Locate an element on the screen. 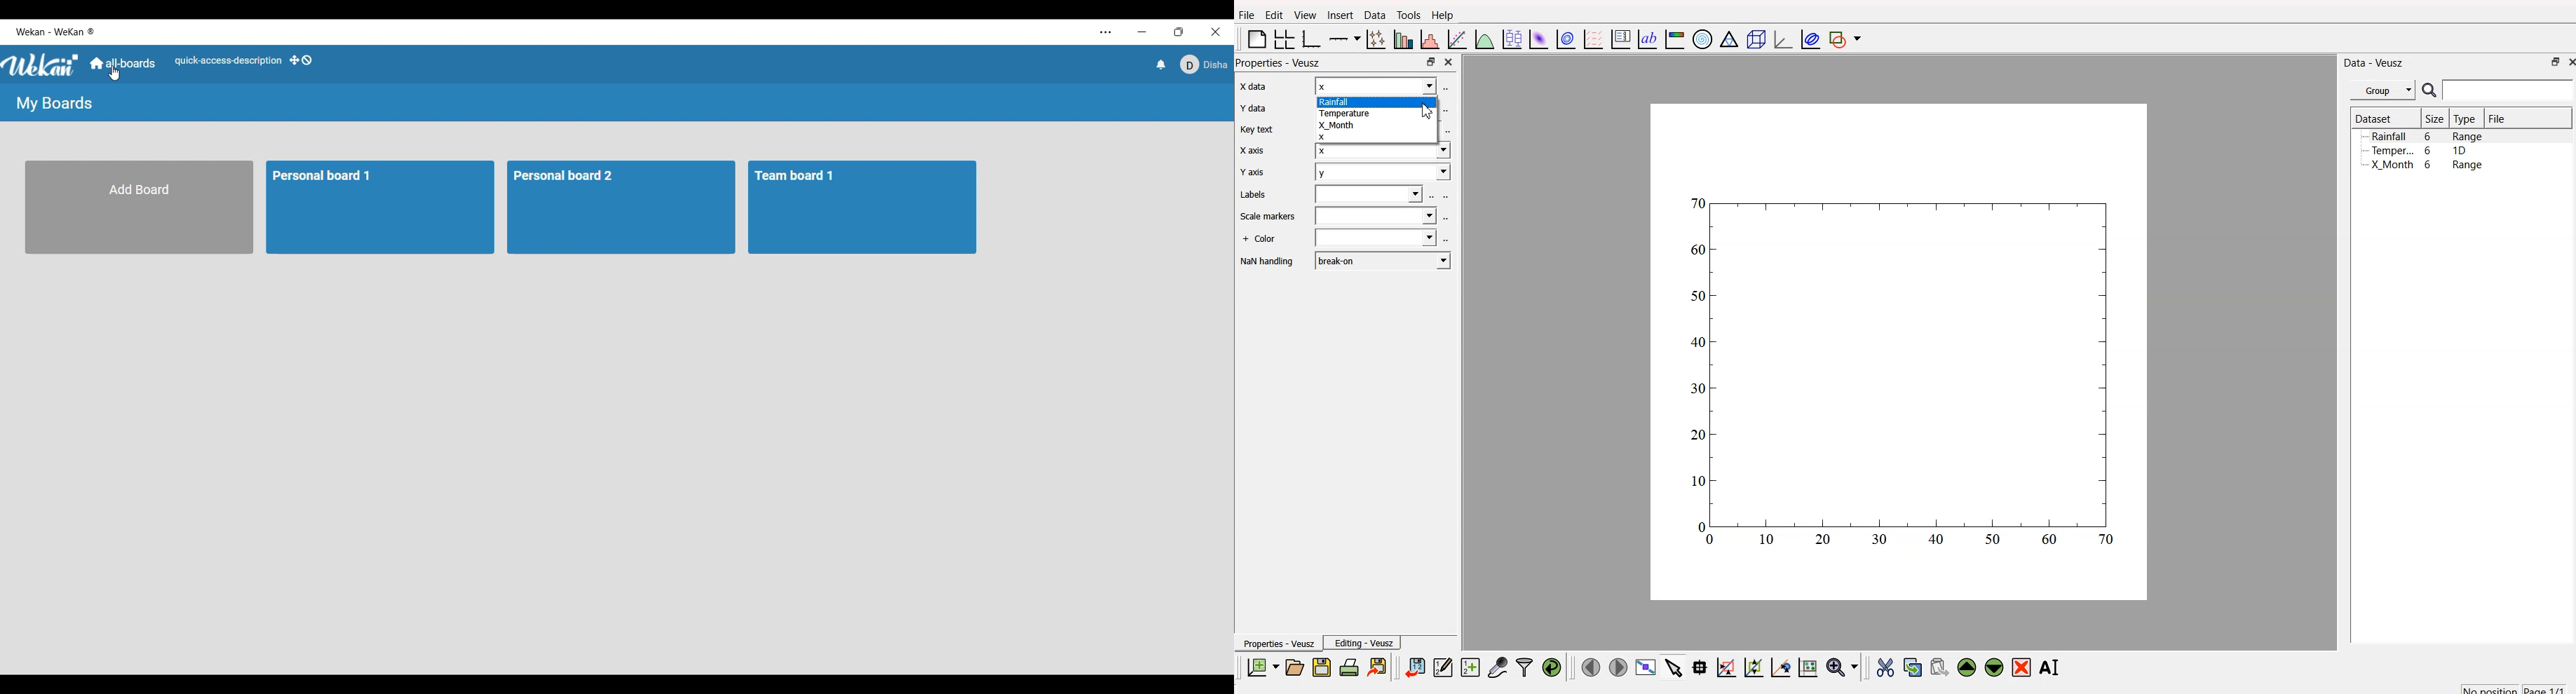  Show desktop drag handles is located at coordinates (301, 60).